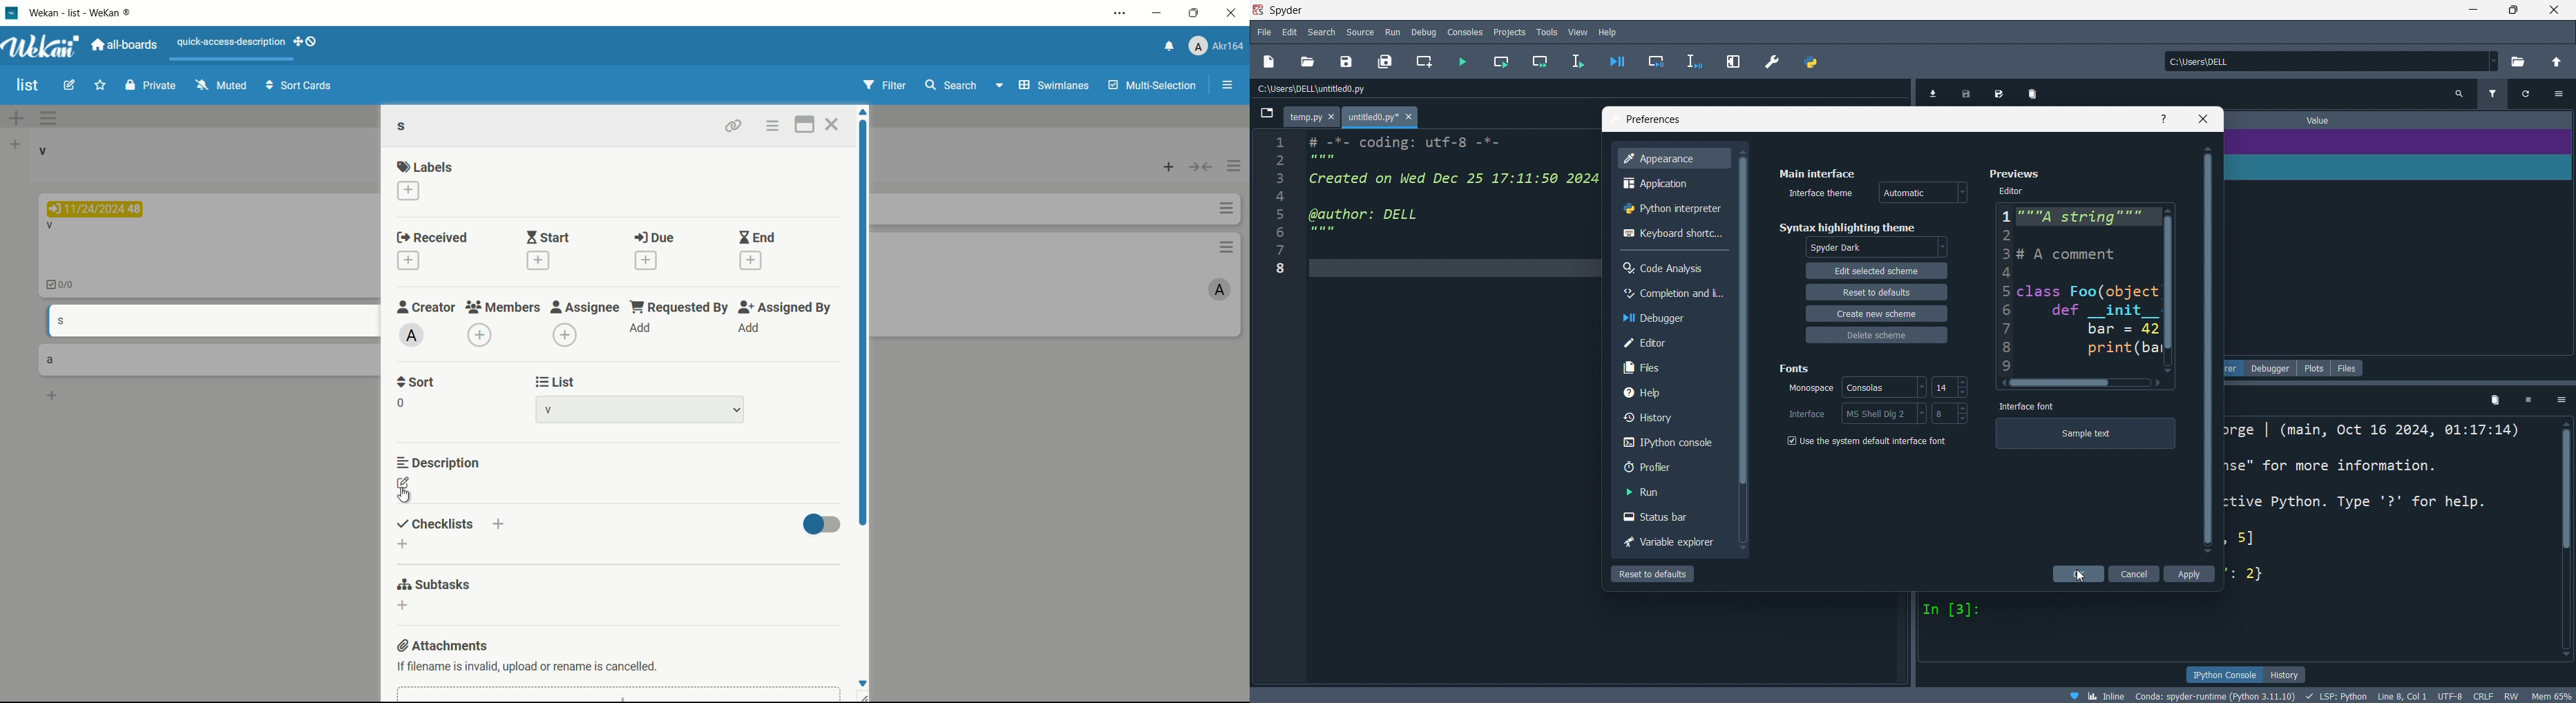  What do you see at coordinates (1968, 90) in the screenshot?
I see `save` at bounding box center [1968, 90].